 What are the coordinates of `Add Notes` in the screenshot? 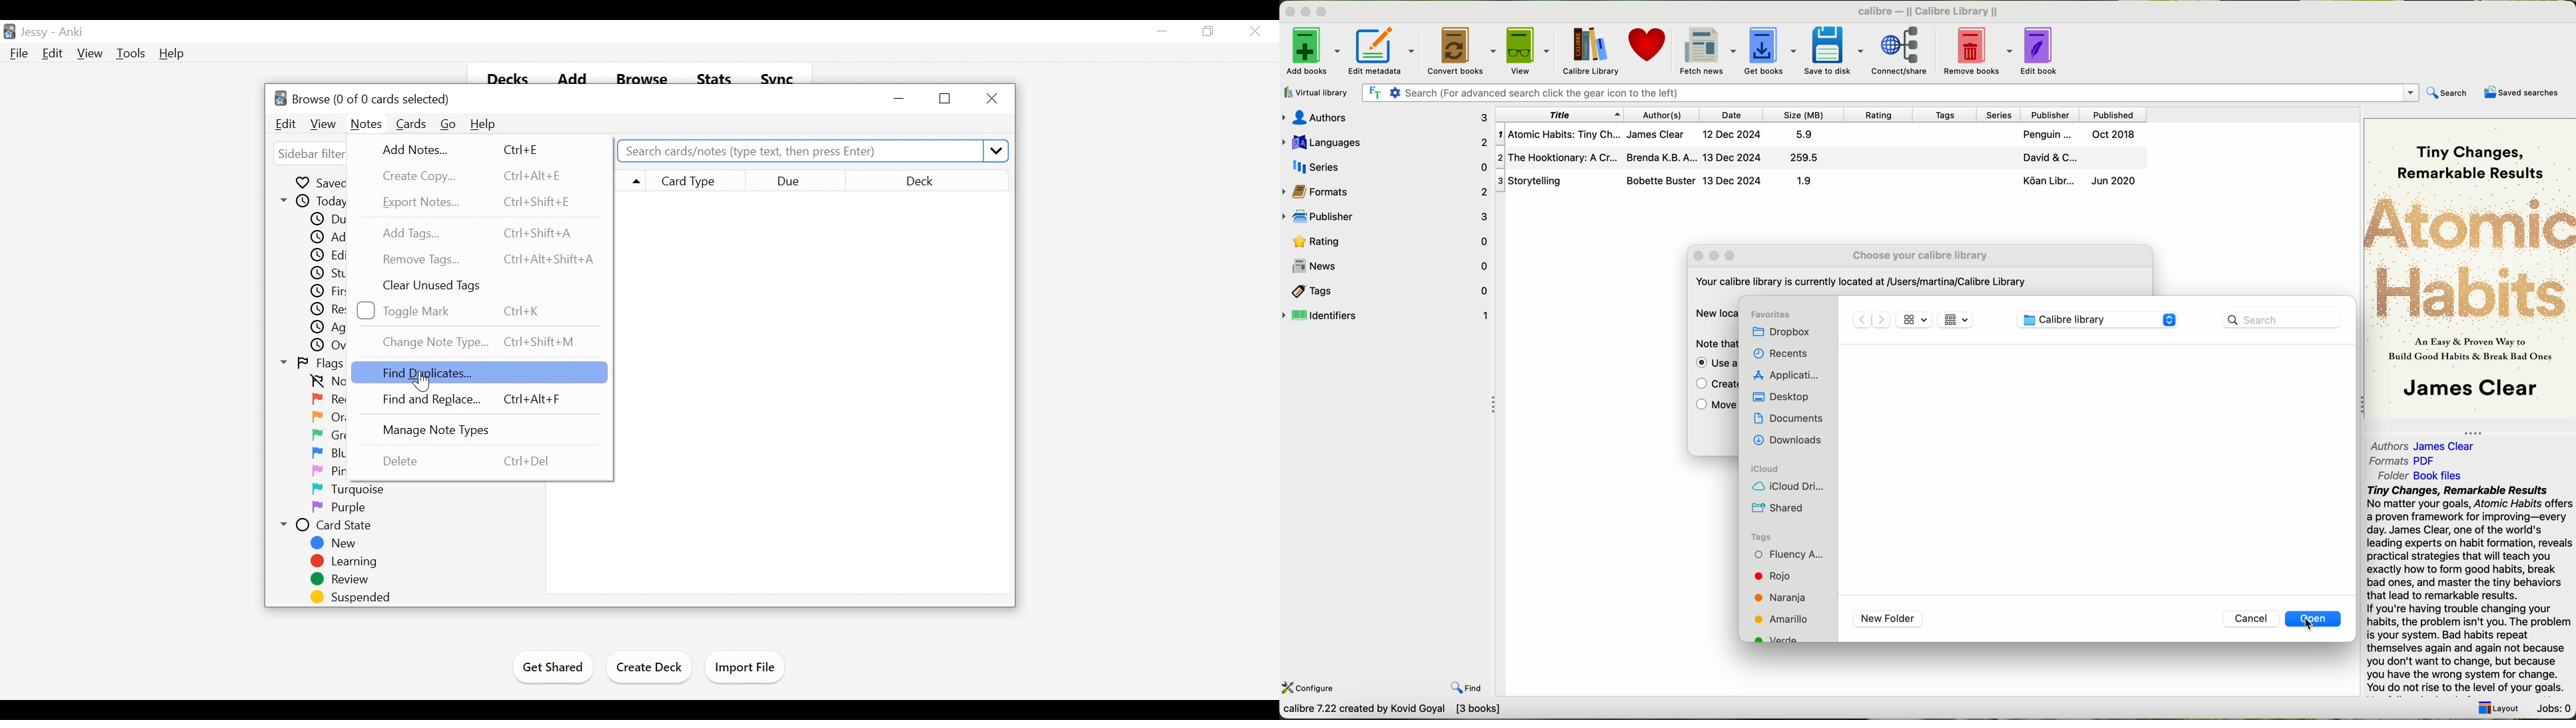 It's located at (467, 151).